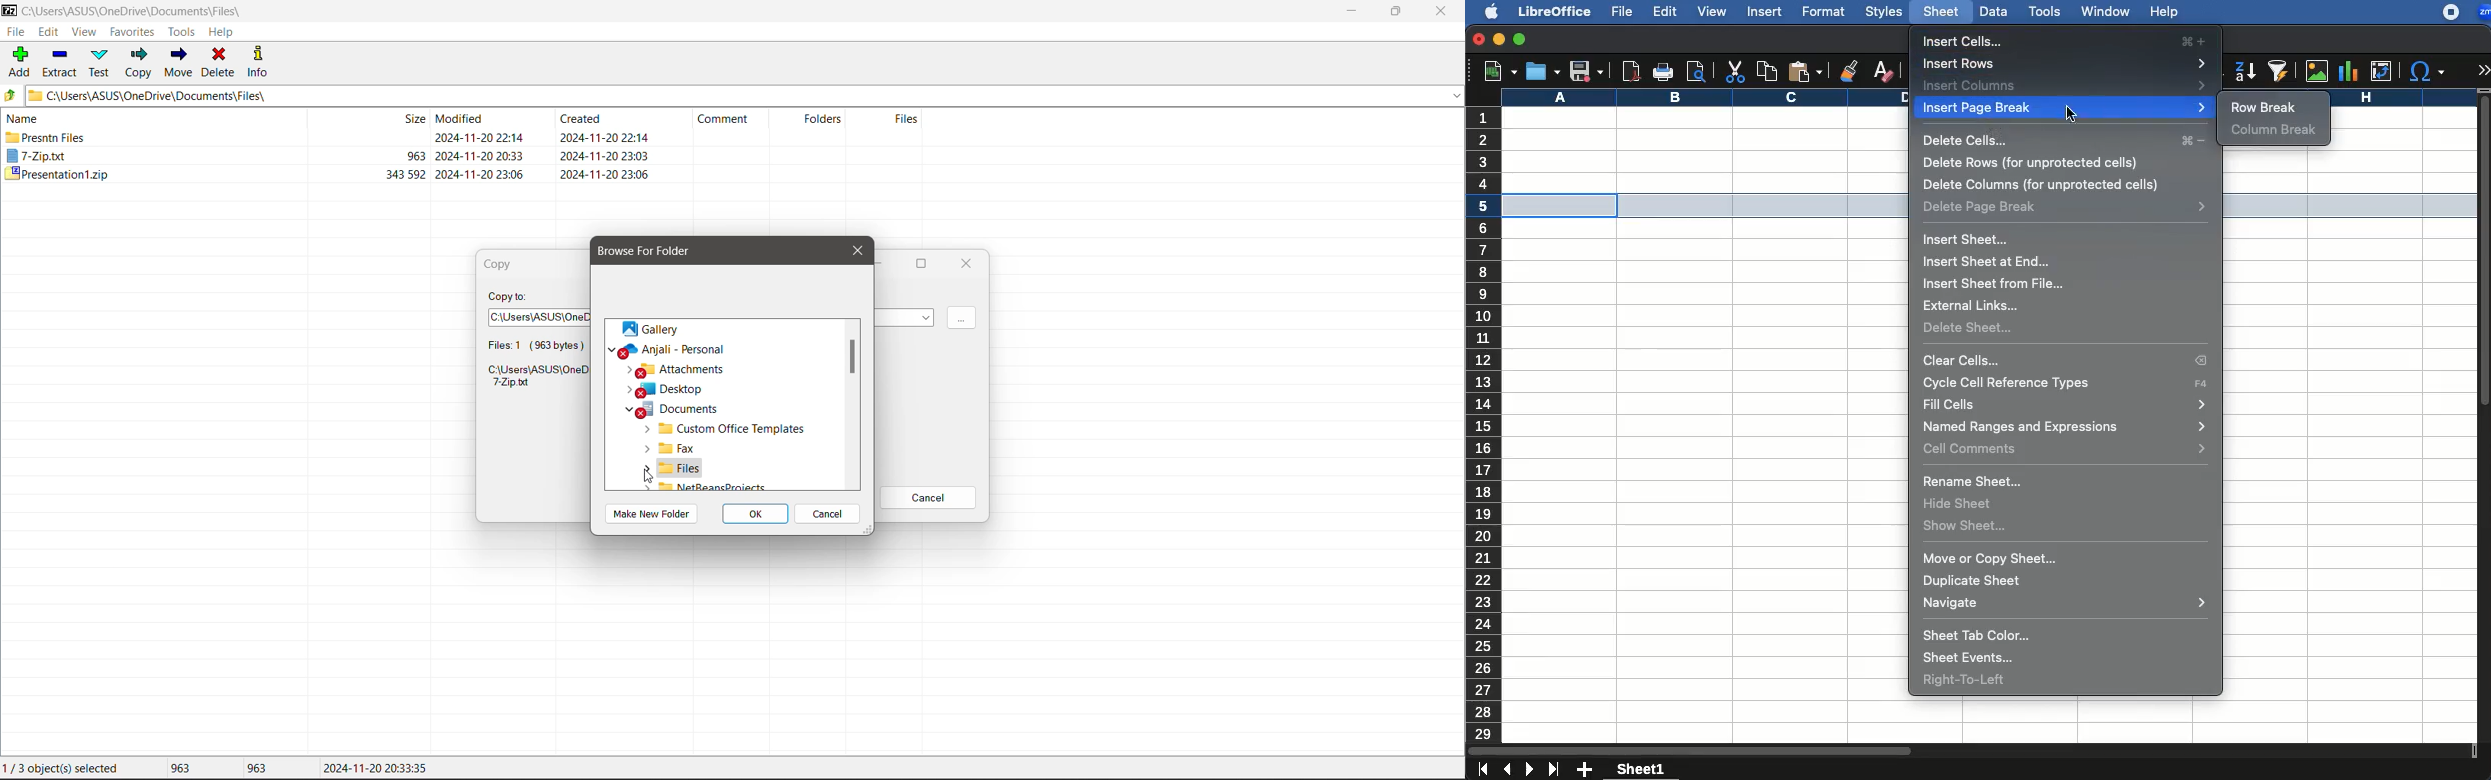  What do you see at coordinates (649, 474) in the screenshot?
I see `cursor` at bounding box center [649, 474].